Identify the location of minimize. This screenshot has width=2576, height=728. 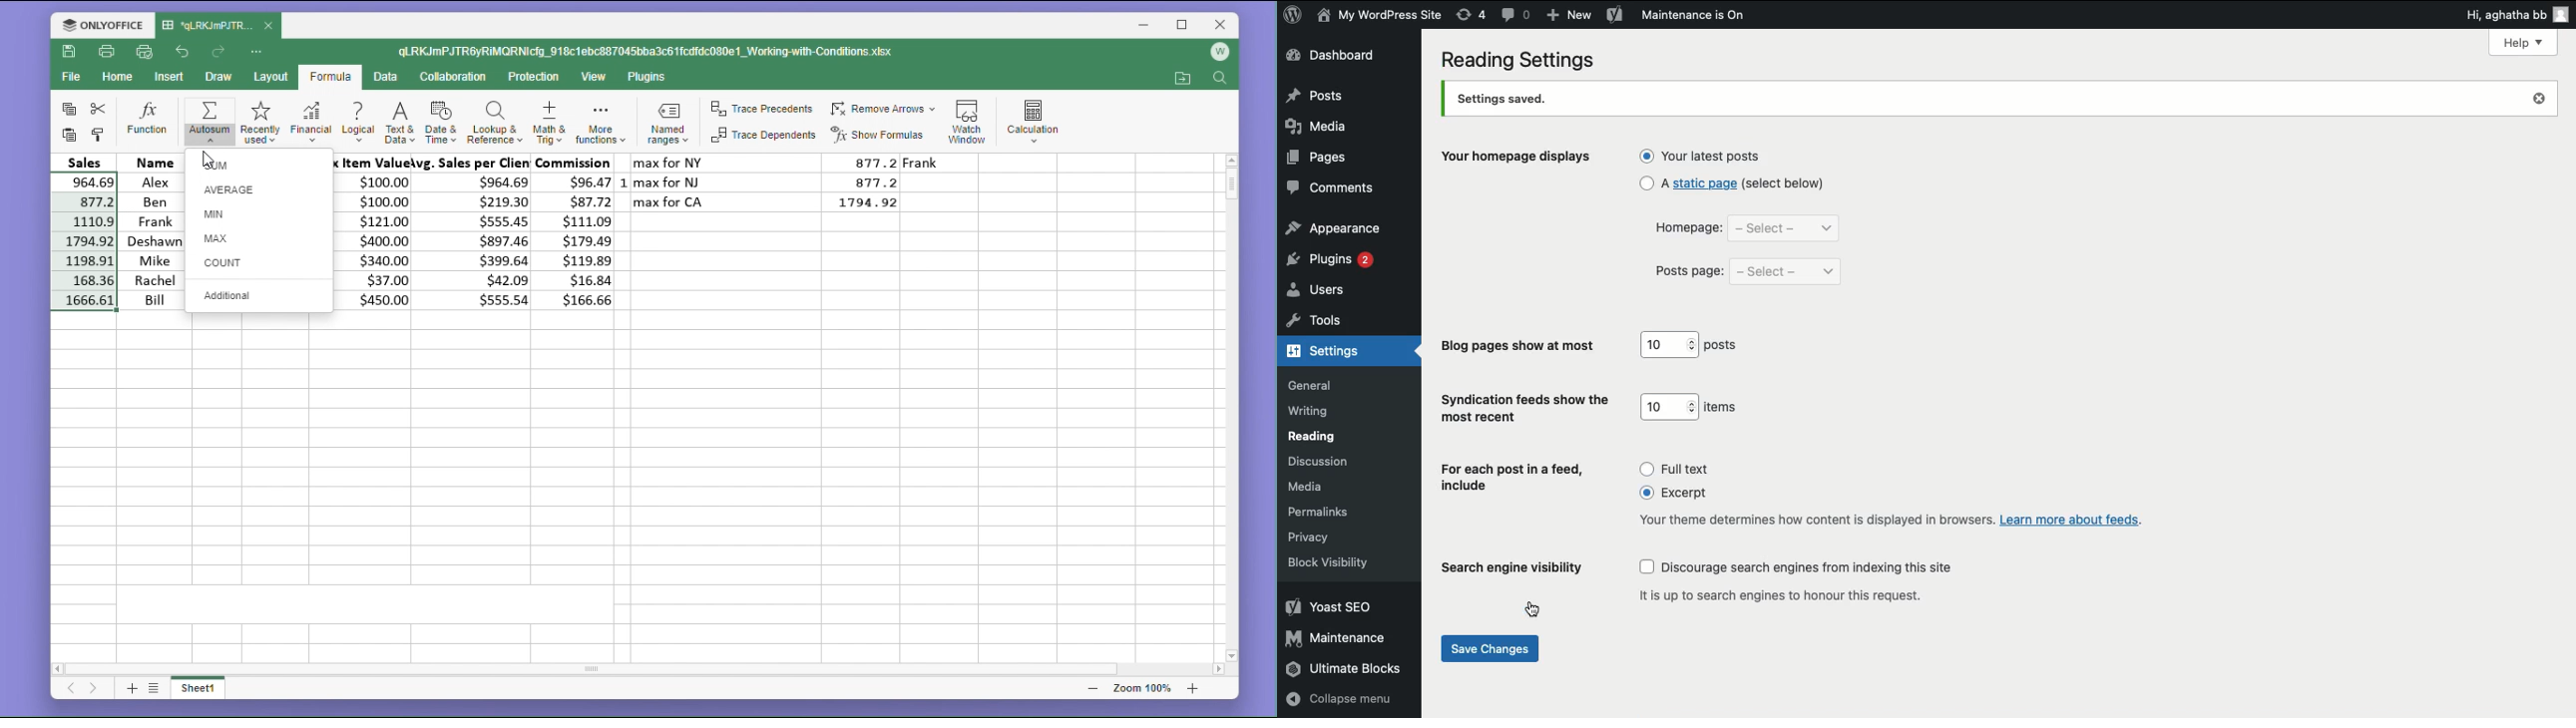
(1146, 27).